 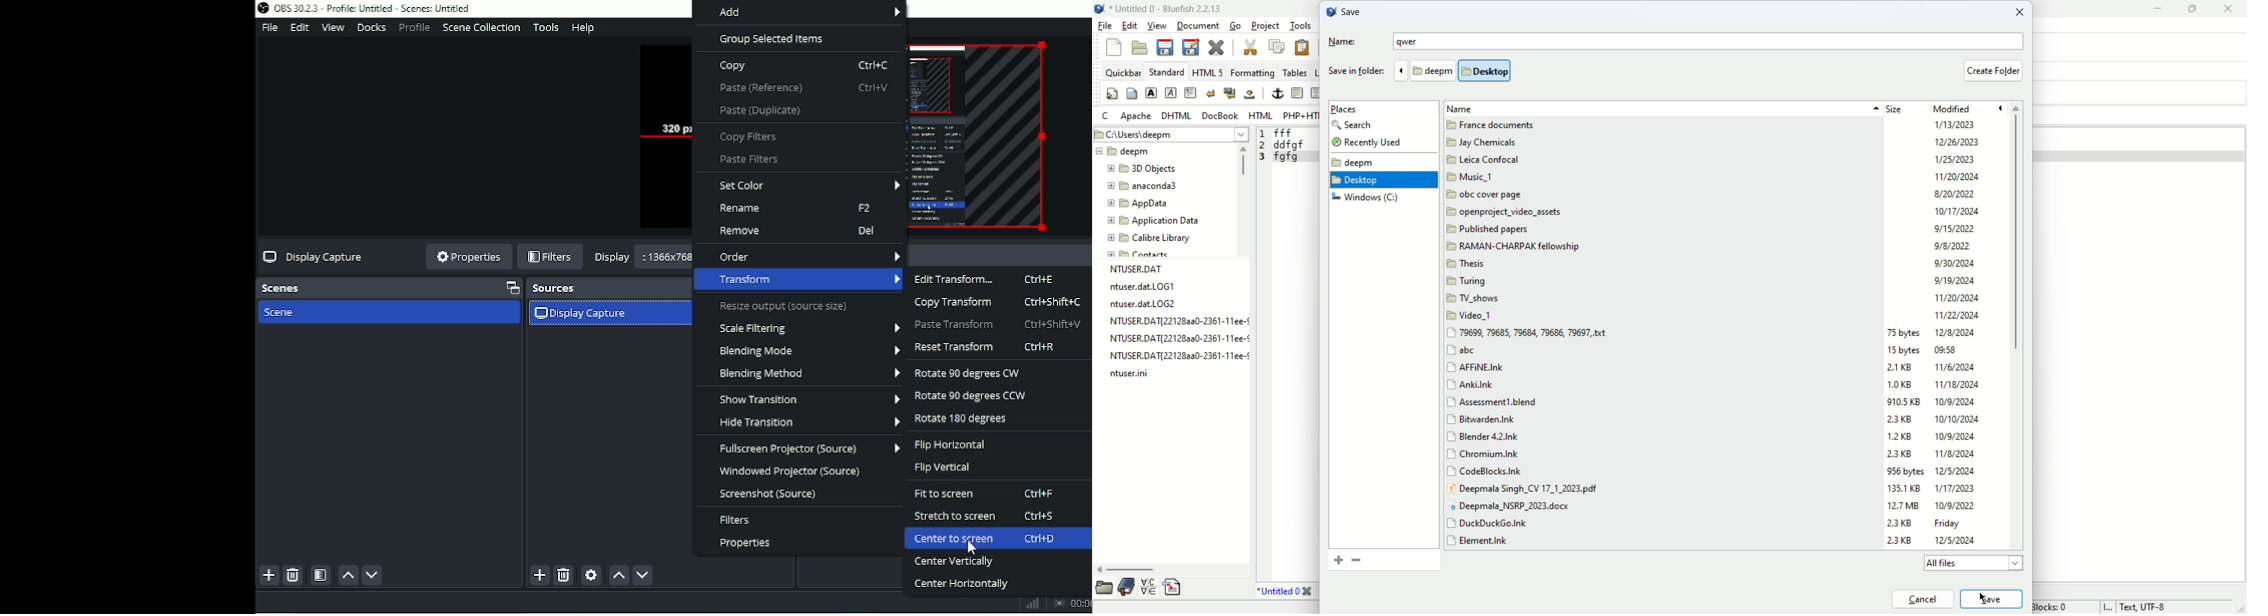 I want to click on apache, so click(x=1136, y=117).